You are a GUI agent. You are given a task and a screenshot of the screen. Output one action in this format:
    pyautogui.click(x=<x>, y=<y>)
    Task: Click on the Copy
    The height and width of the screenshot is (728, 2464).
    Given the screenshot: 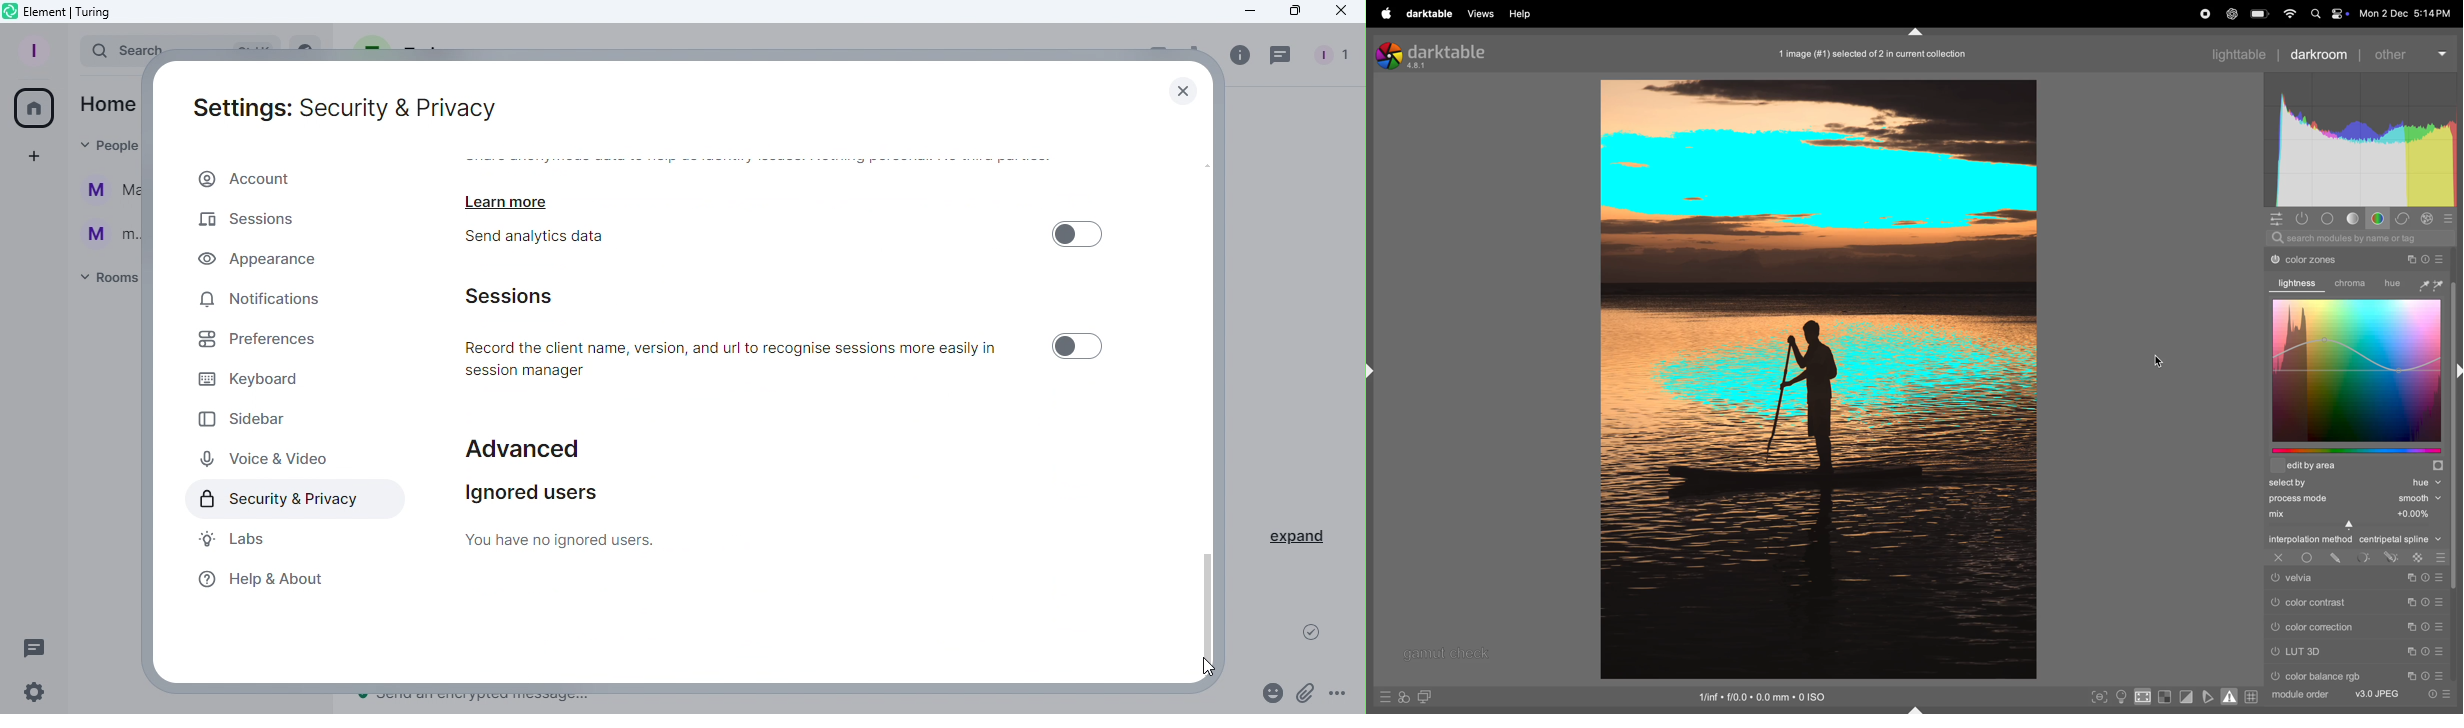 What is the action you would take?
    pyautogui.click(x=2411, y=577)
    